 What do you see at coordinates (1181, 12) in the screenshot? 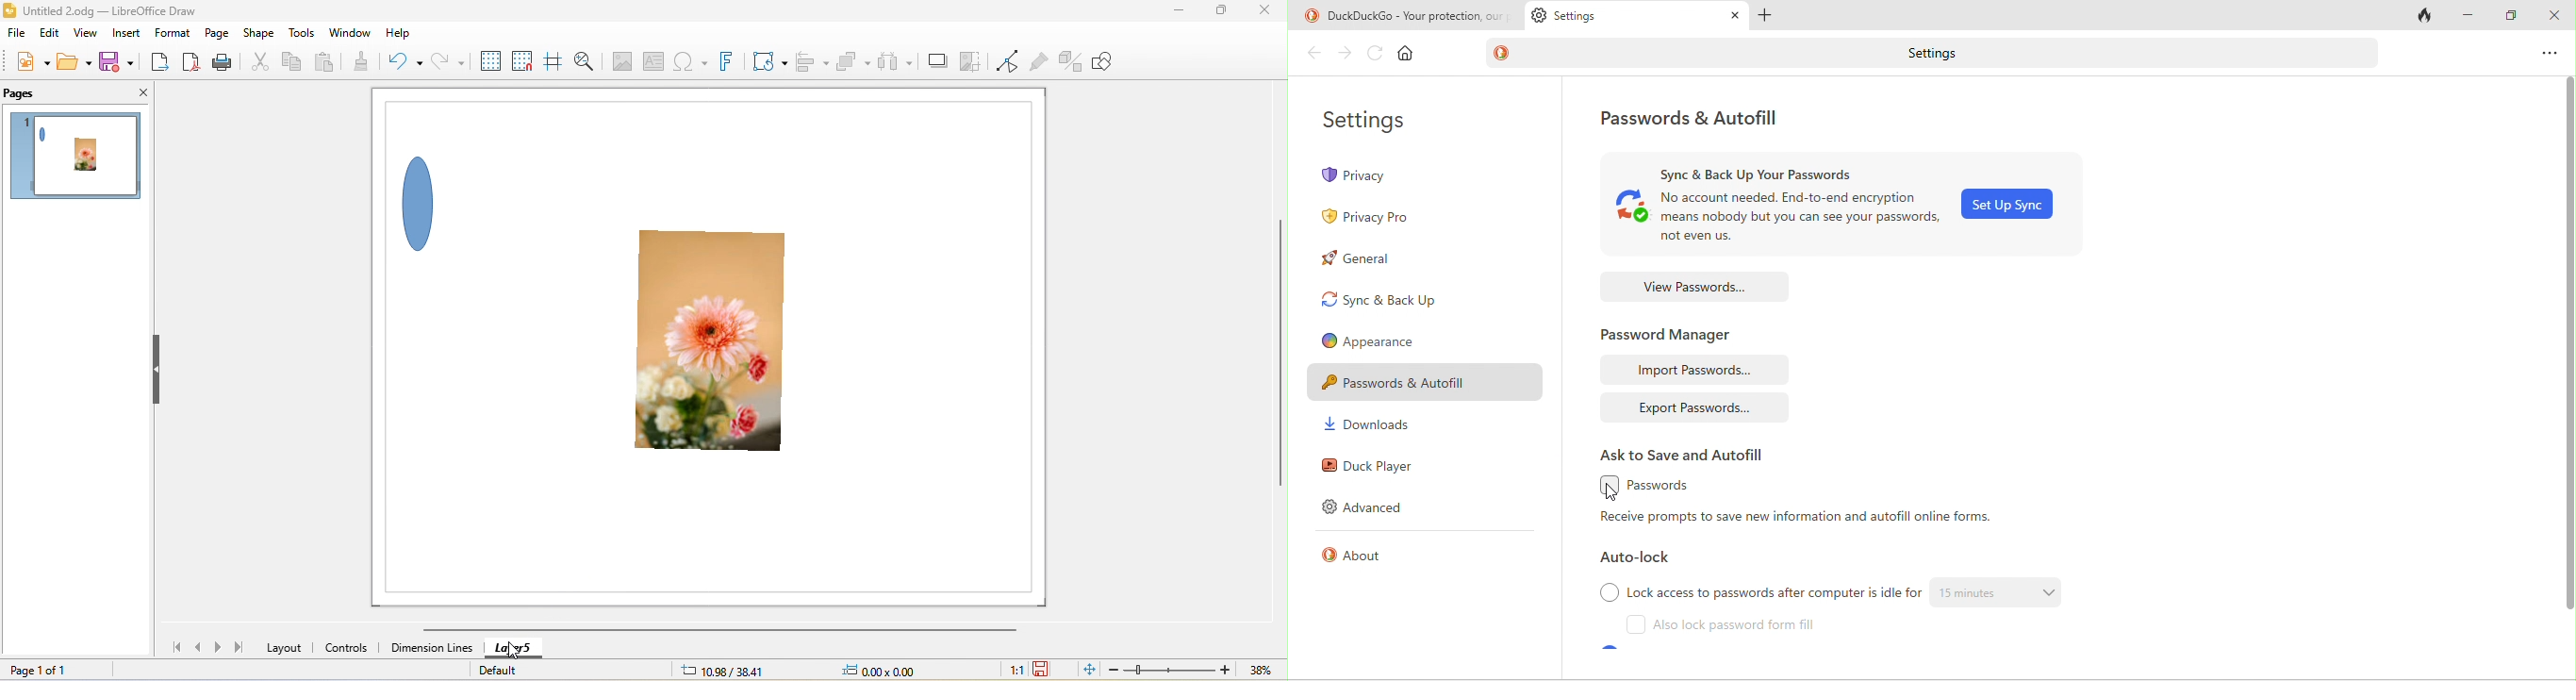
I see `minimize` at bounding box center [1181, 12].